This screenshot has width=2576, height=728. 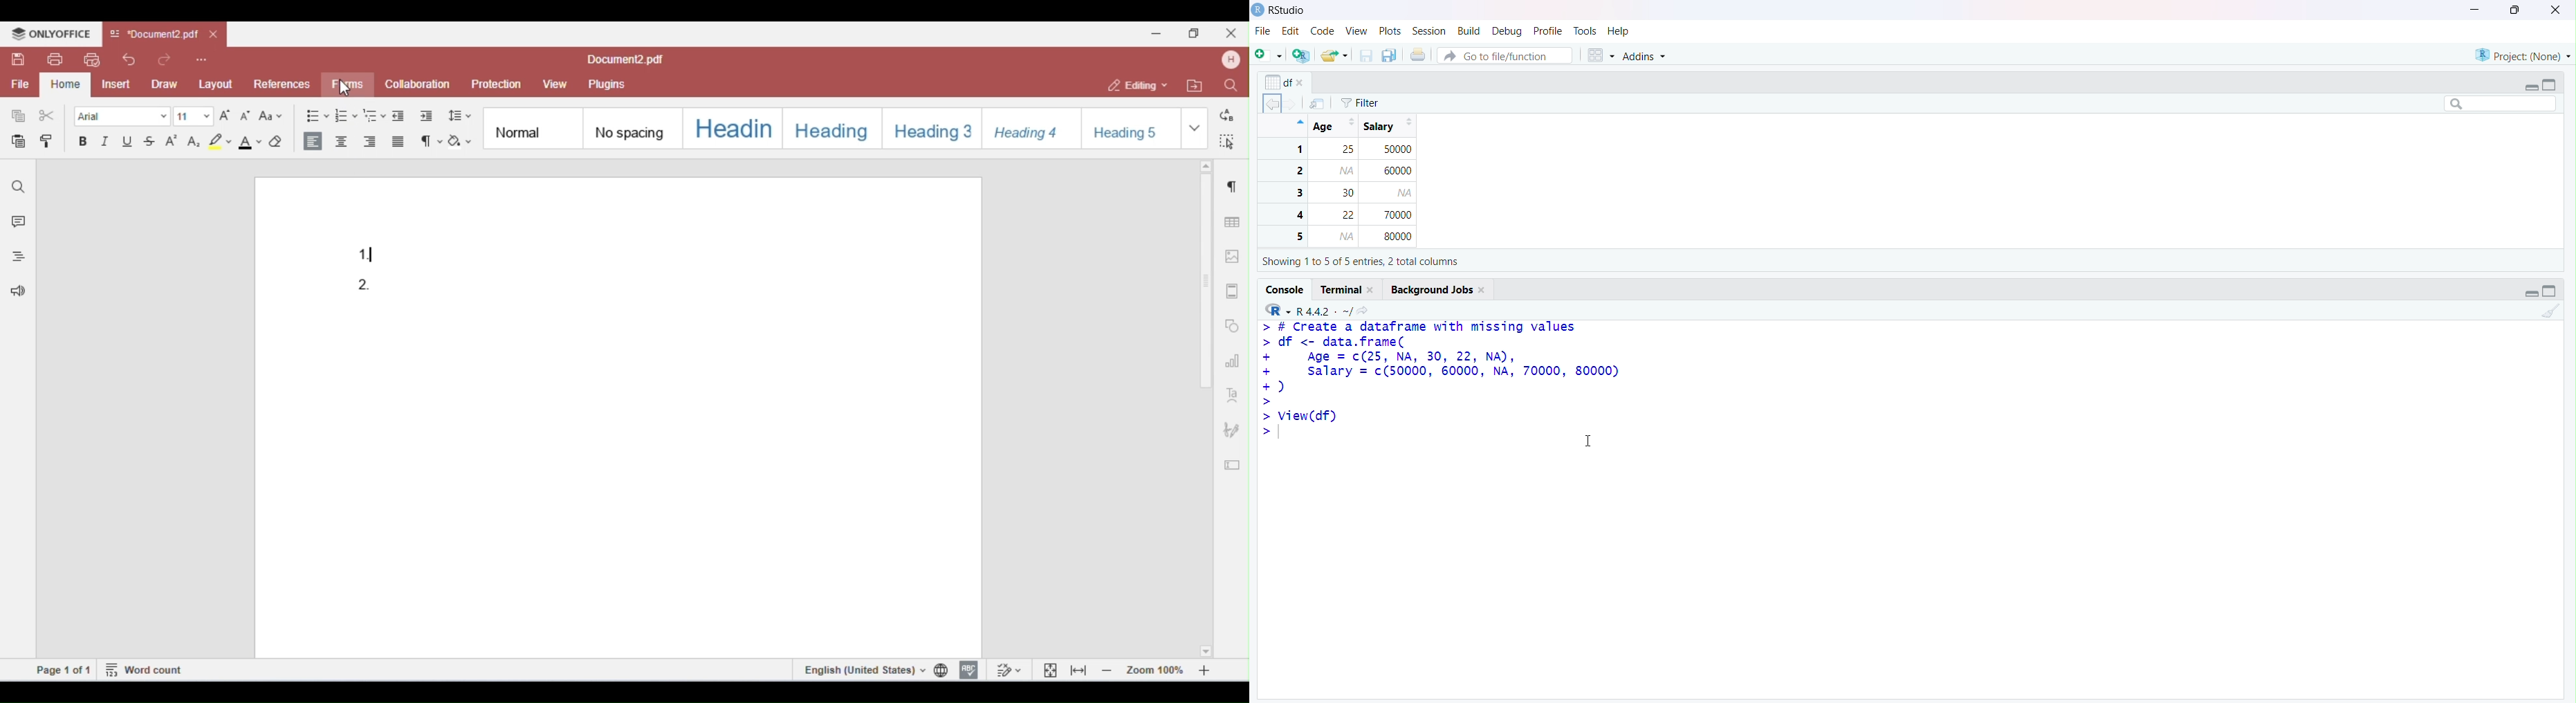 What do you see at coordinates (1619, 32) in the screenshot?
I see `Help` at bounding box center [1619, 32].